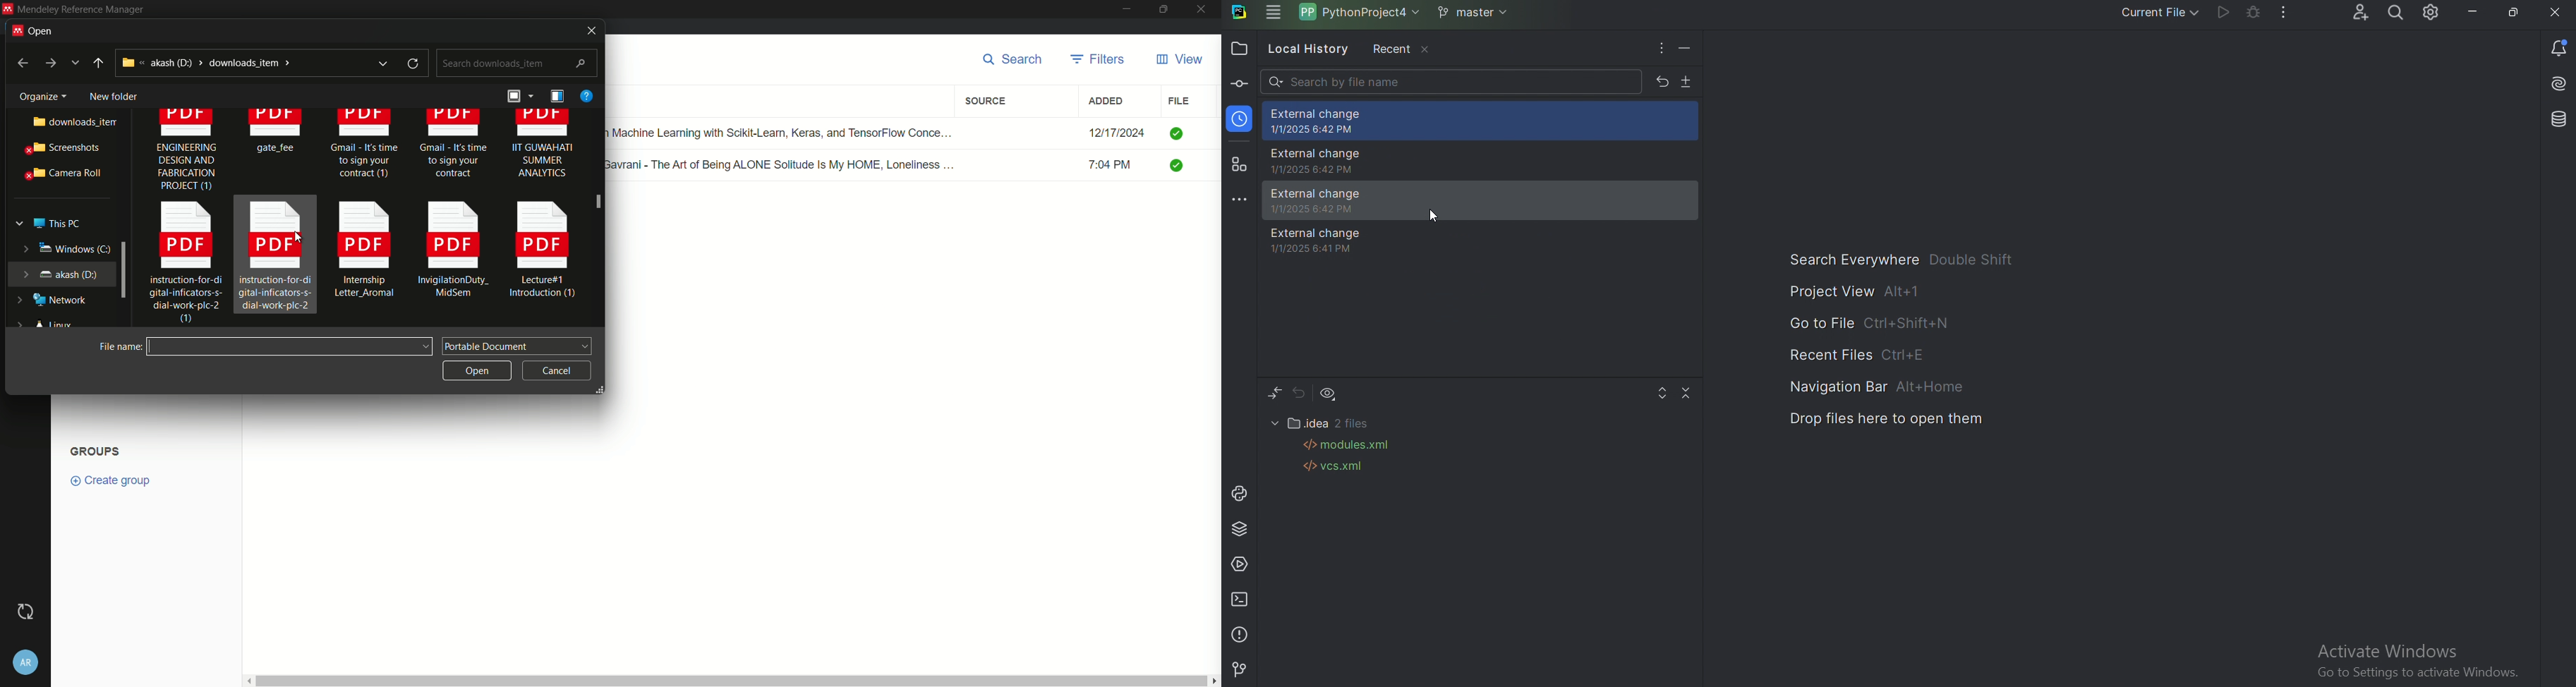 This screenshot has height=700, width=2576. What do you see at coordinates (1178, 132) in the screenshot?
I see `check` at bounding box center [1178, 132].